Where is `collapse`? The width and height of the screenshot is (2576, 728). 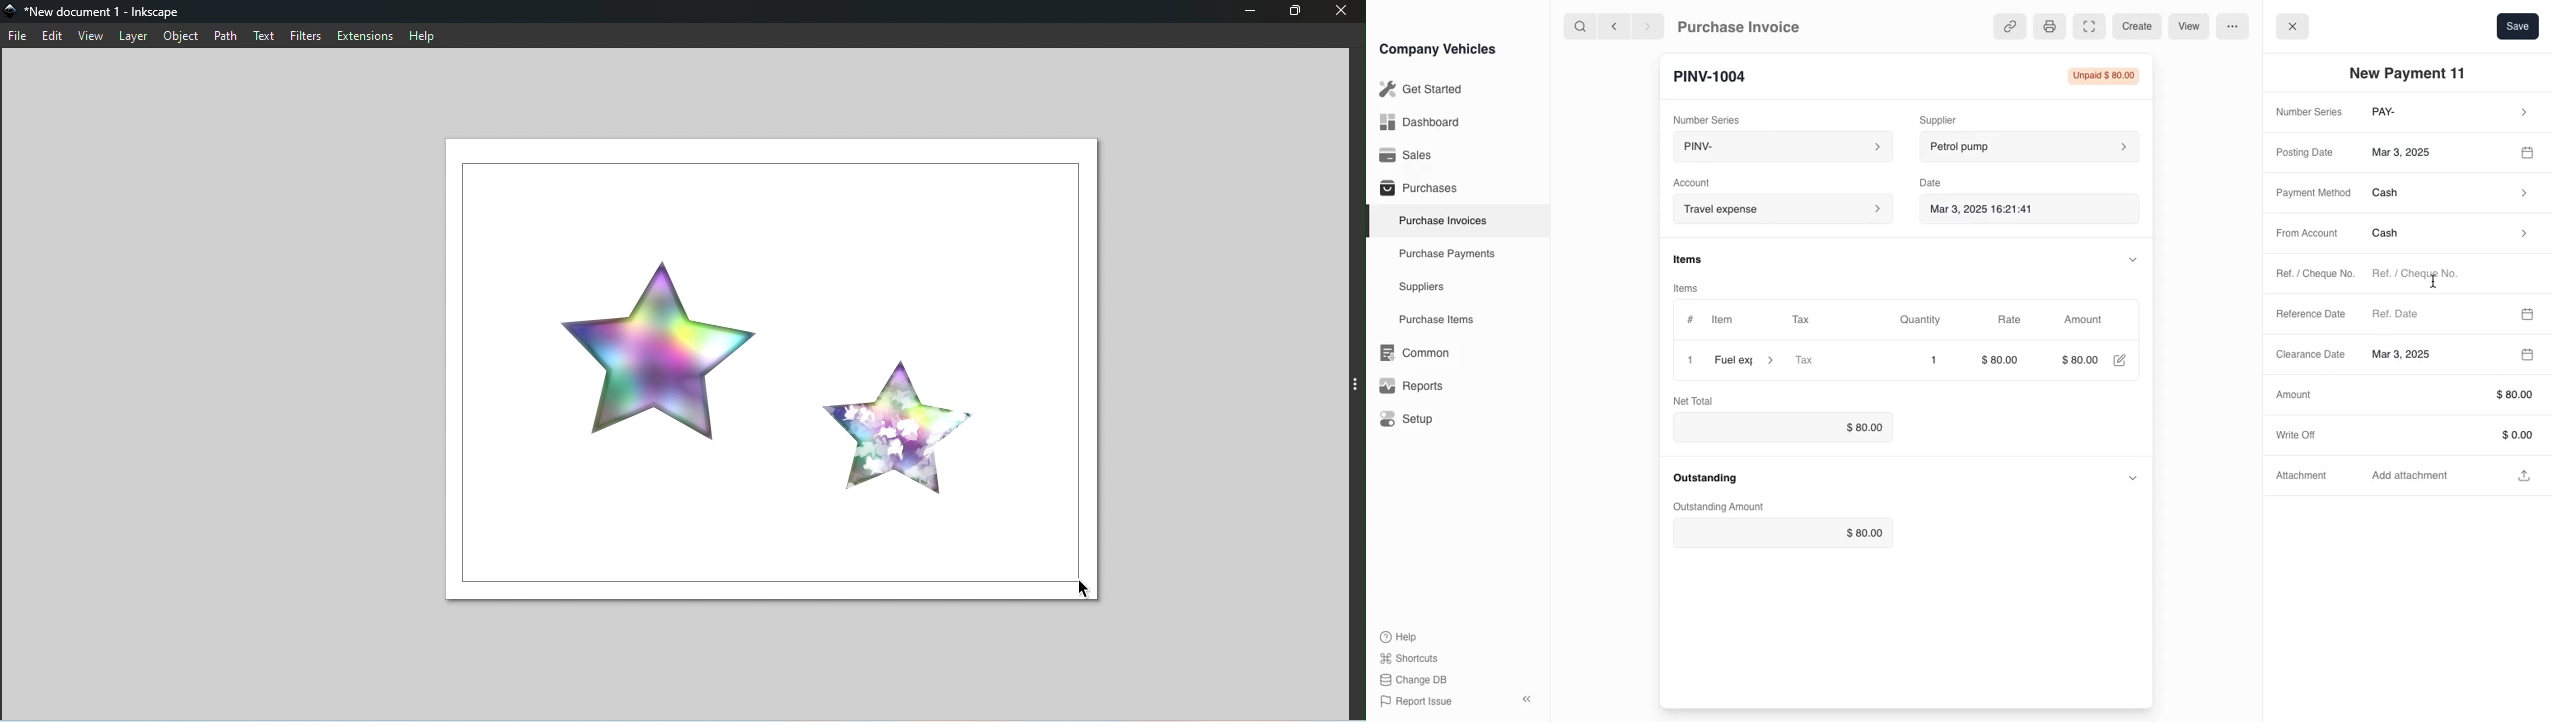 collapse is located at coordinates (2130, 258).